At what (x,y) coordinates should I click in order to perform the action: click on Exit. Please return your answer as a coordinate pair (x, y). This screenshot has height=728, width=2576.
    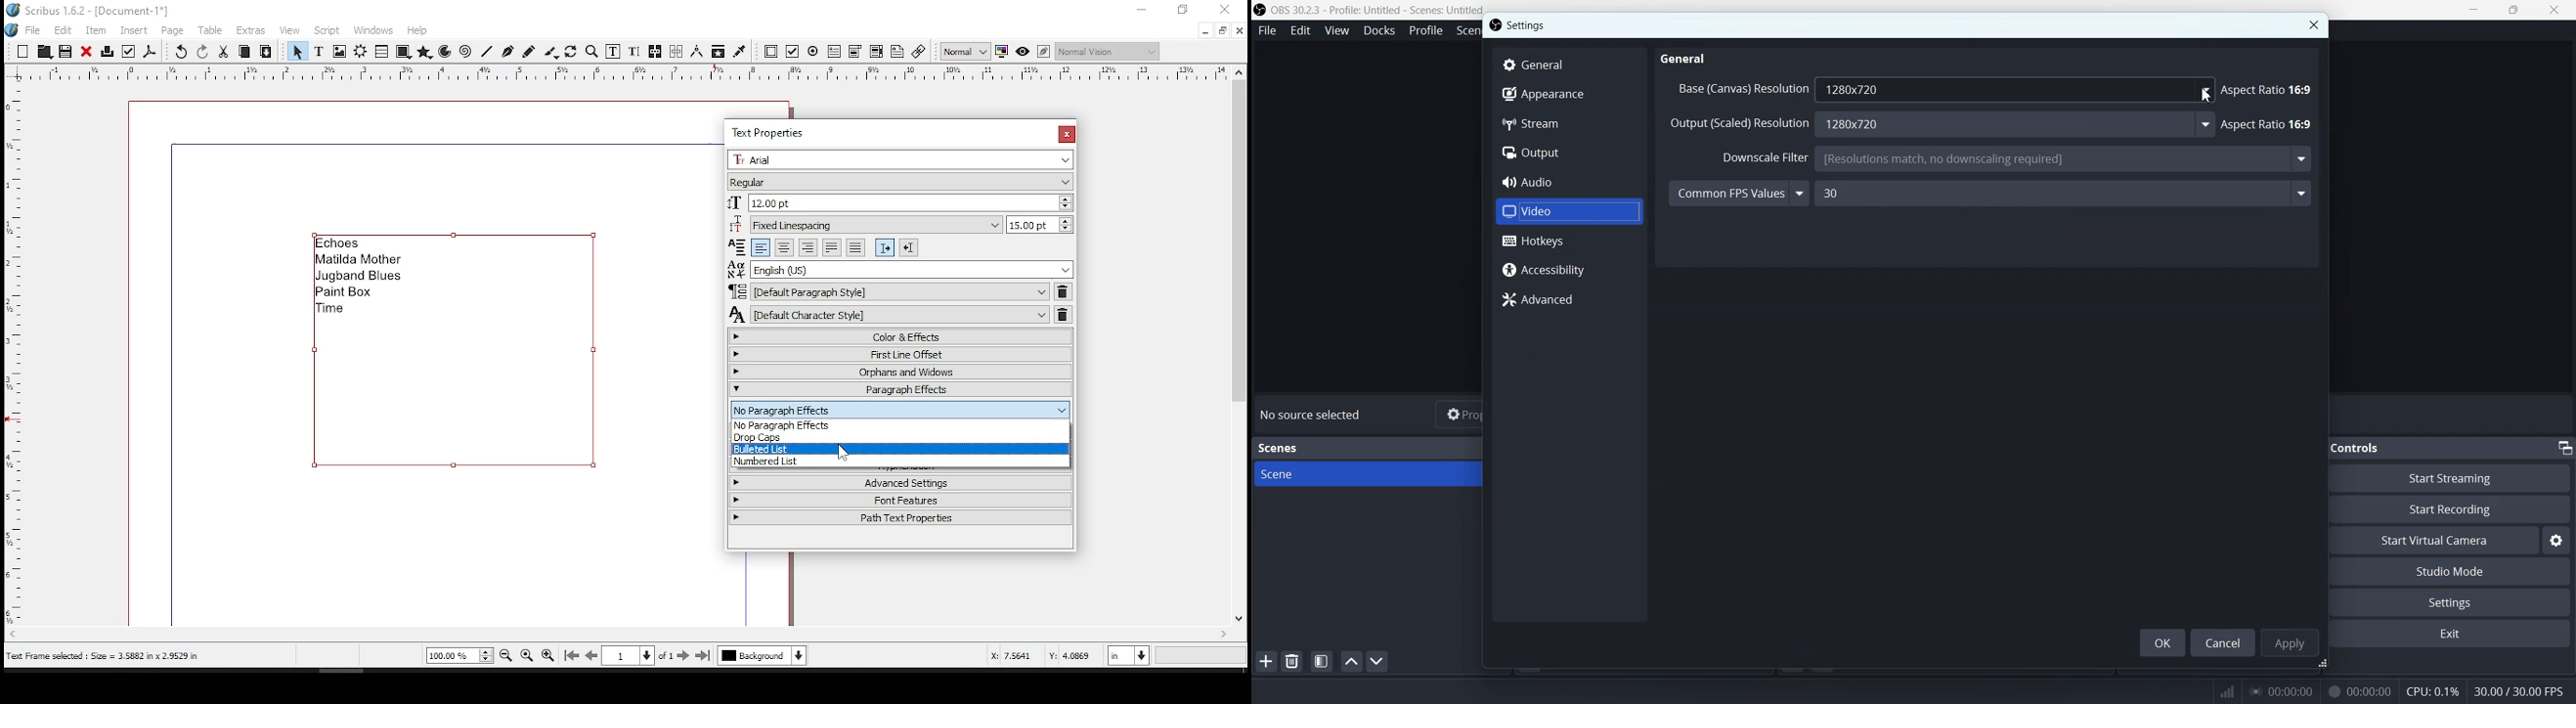
    Looking at the image, I should click on (2456, 635).